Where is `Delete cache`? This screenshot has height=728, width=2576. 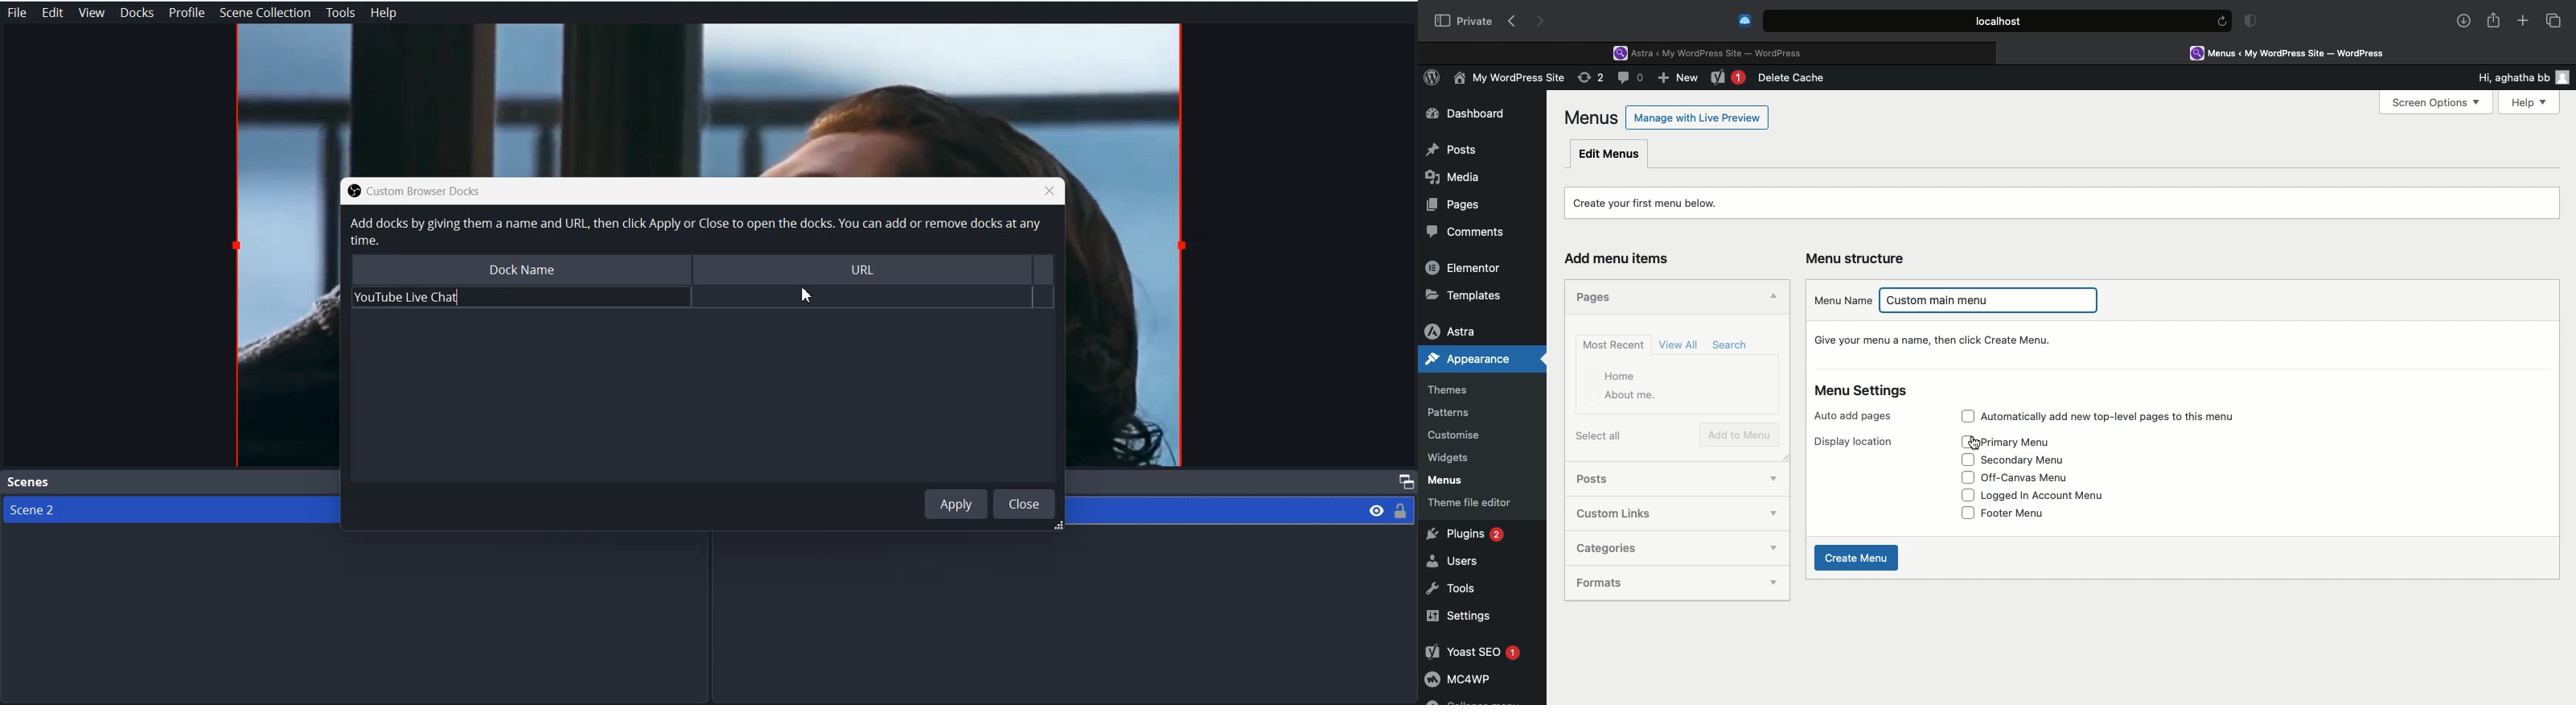 Delete cache is located at coordinates (1794, 78).